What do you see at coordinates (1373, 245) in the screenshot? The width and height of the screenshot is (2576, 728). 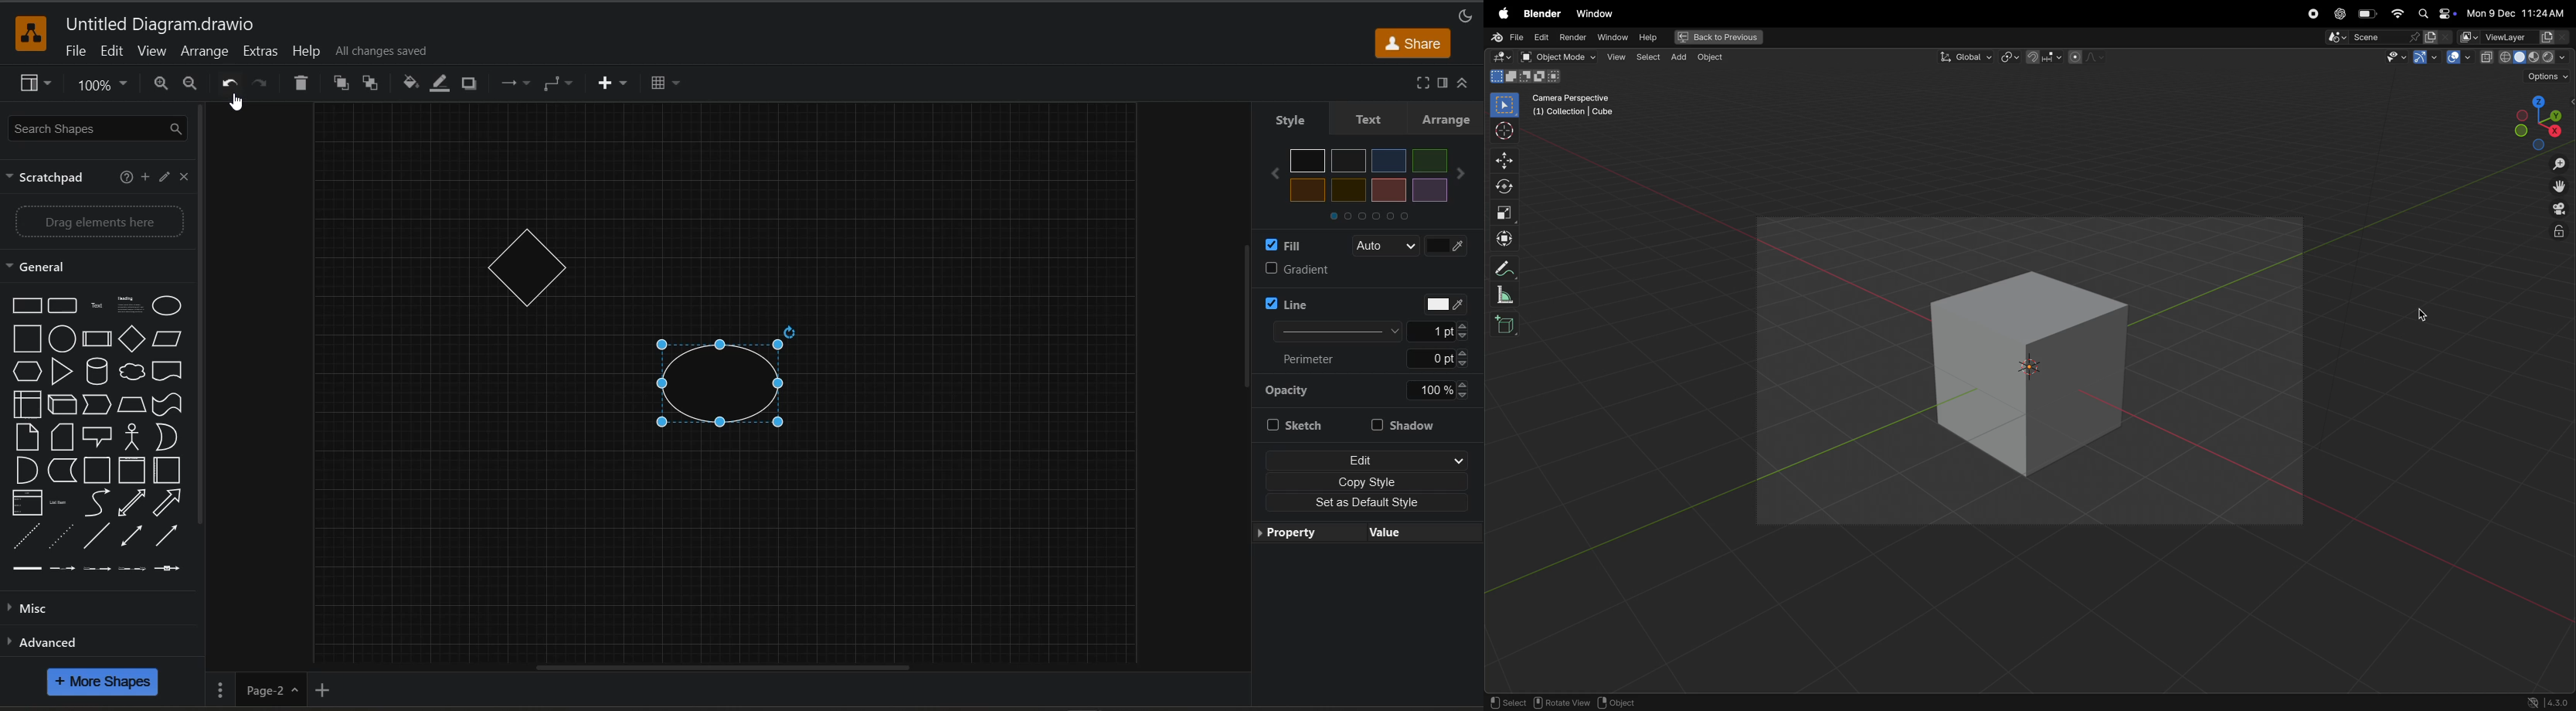 I see `fill` at bounding box center [1373, 245].